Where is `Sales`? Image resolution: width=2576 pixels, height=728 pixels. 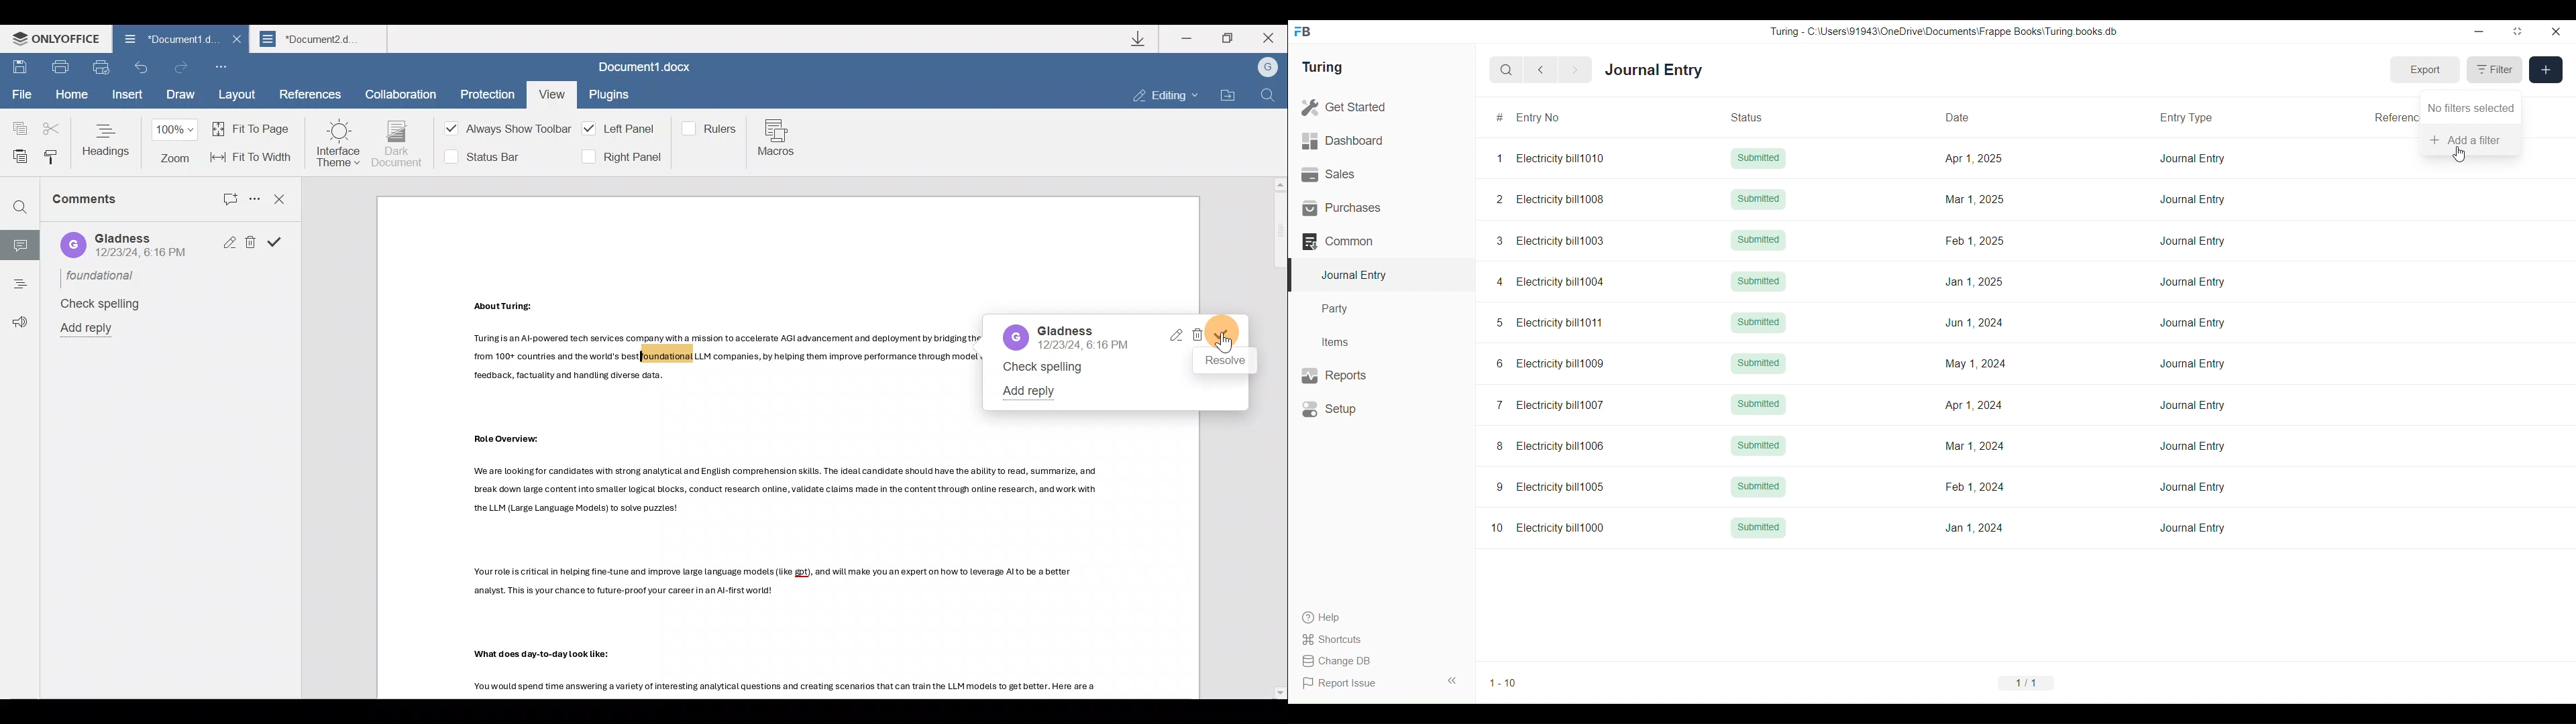
Sales is located at coordinates (1381, 174).